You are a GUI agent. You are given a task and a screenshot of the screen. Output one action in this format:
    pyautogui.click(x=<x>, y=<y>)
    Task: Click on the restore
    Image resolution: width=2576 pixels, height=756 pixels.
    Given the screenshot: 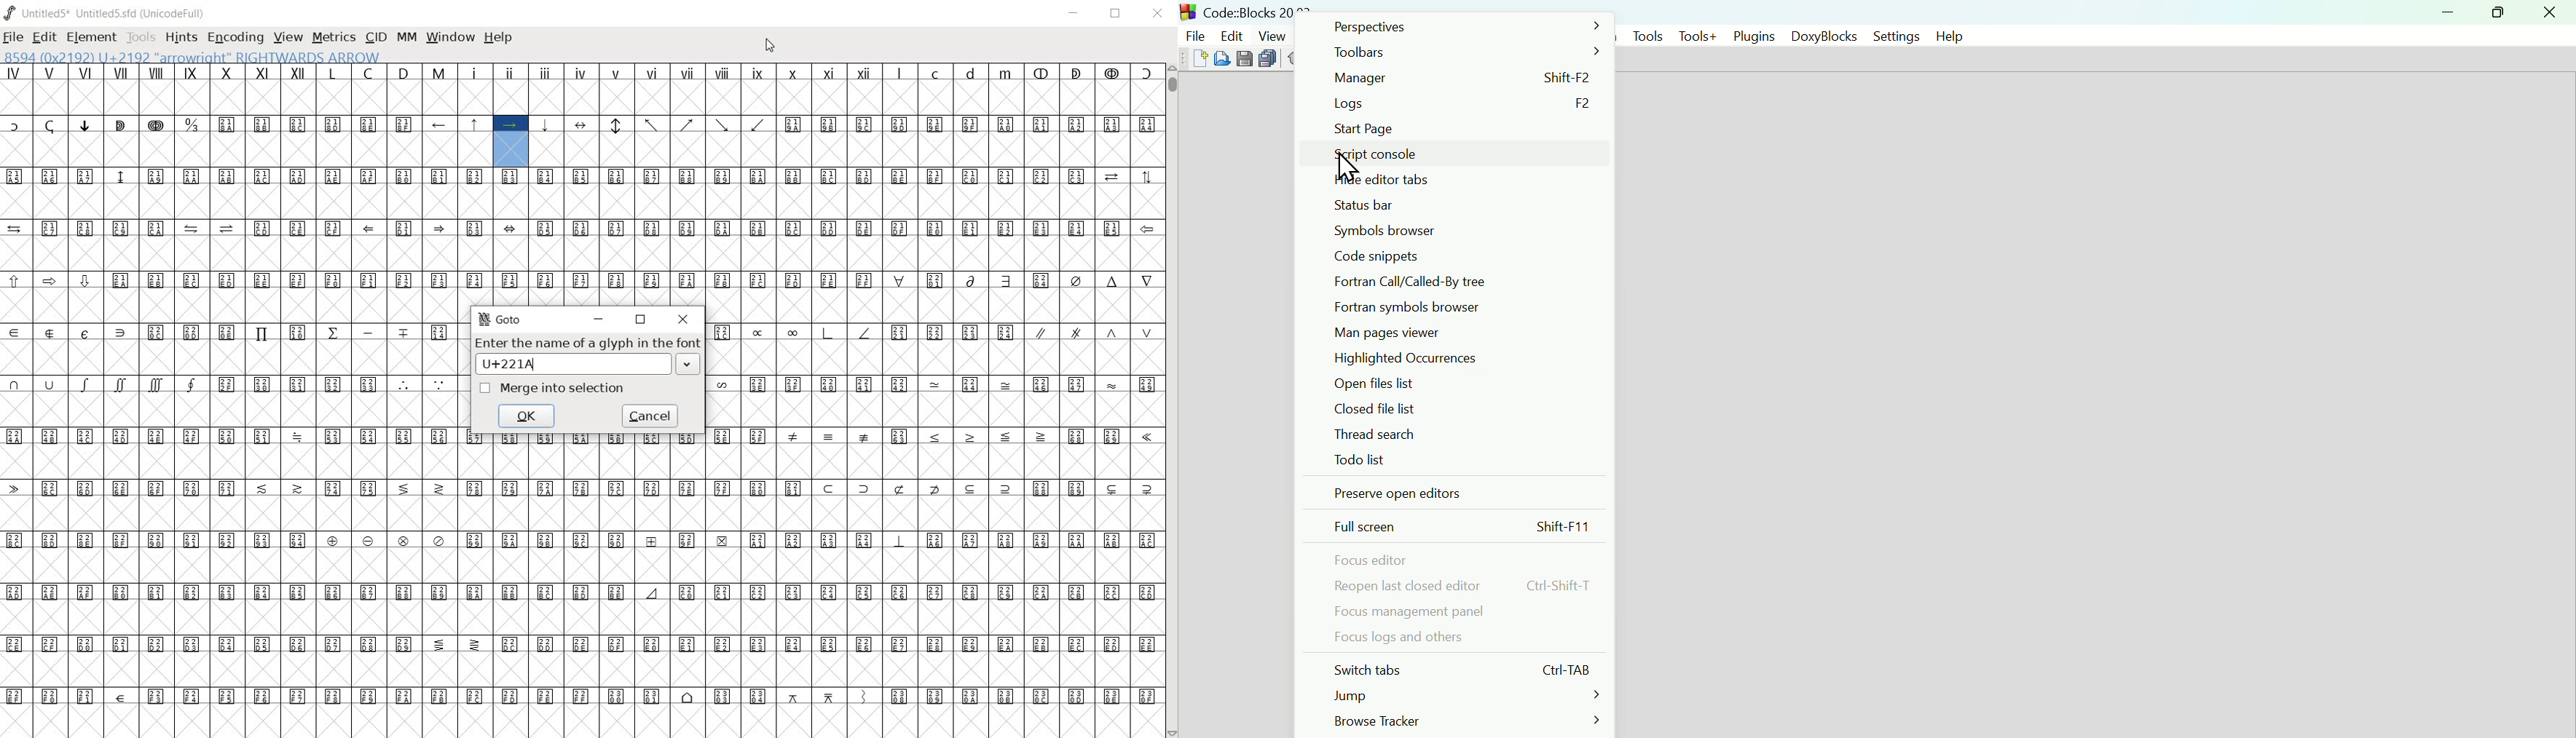 What is the action you would take?
    pyautogui.click(x=642, y=320)
    